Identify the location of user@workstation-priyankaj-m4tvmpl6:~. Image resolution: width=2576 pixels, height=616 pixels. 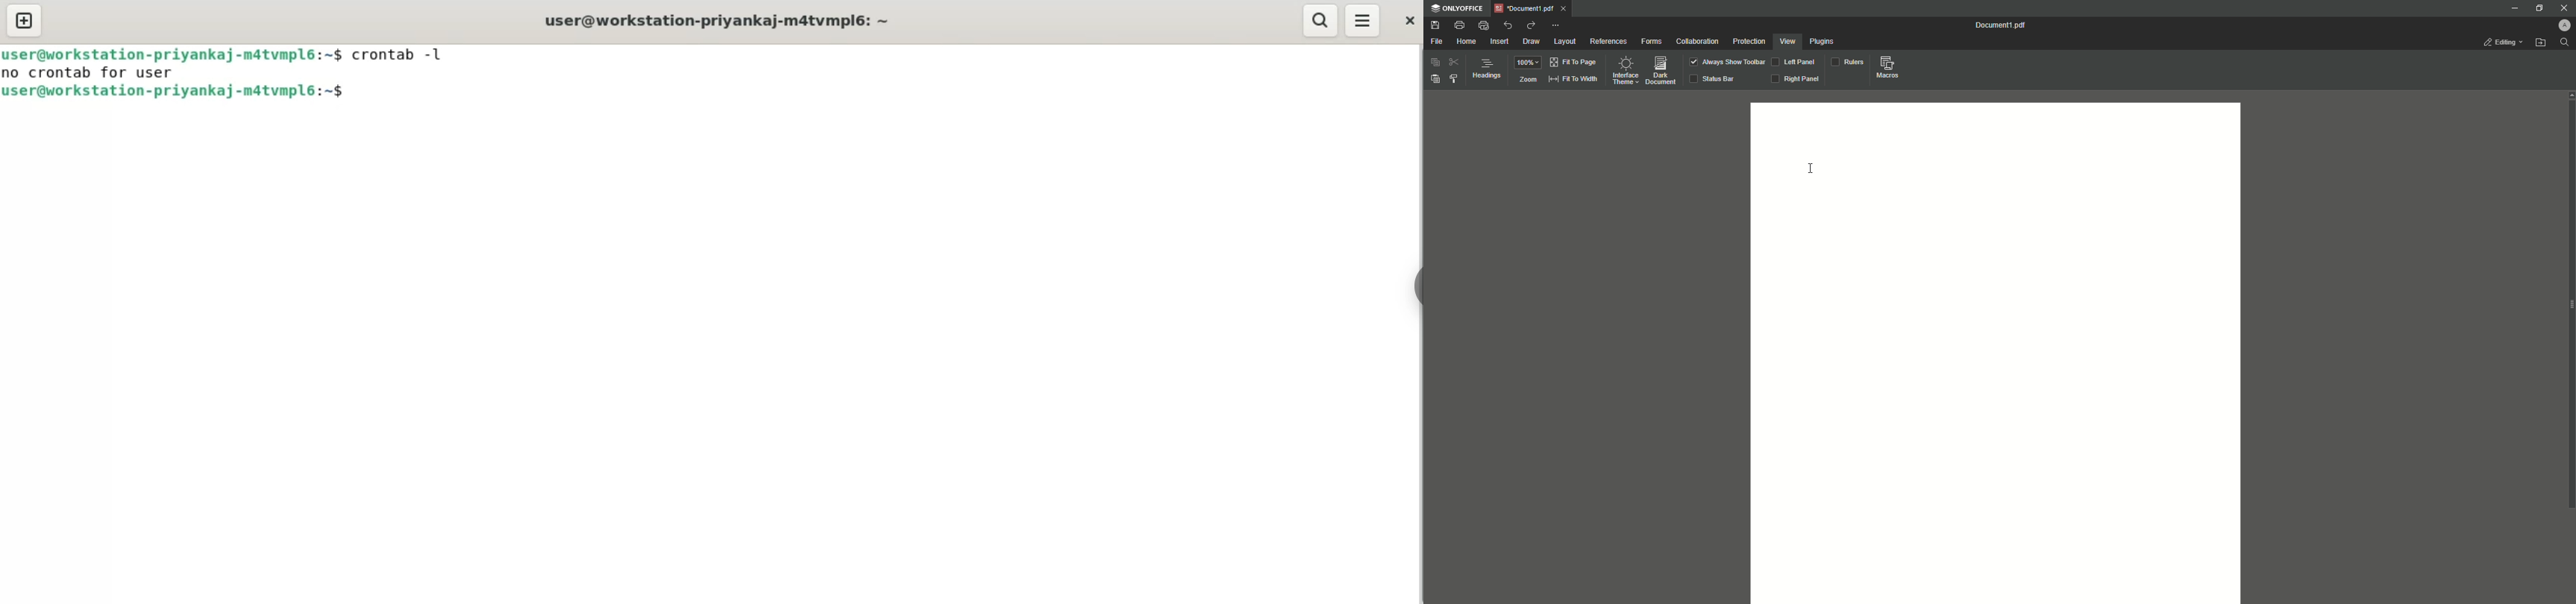
(717, 20).